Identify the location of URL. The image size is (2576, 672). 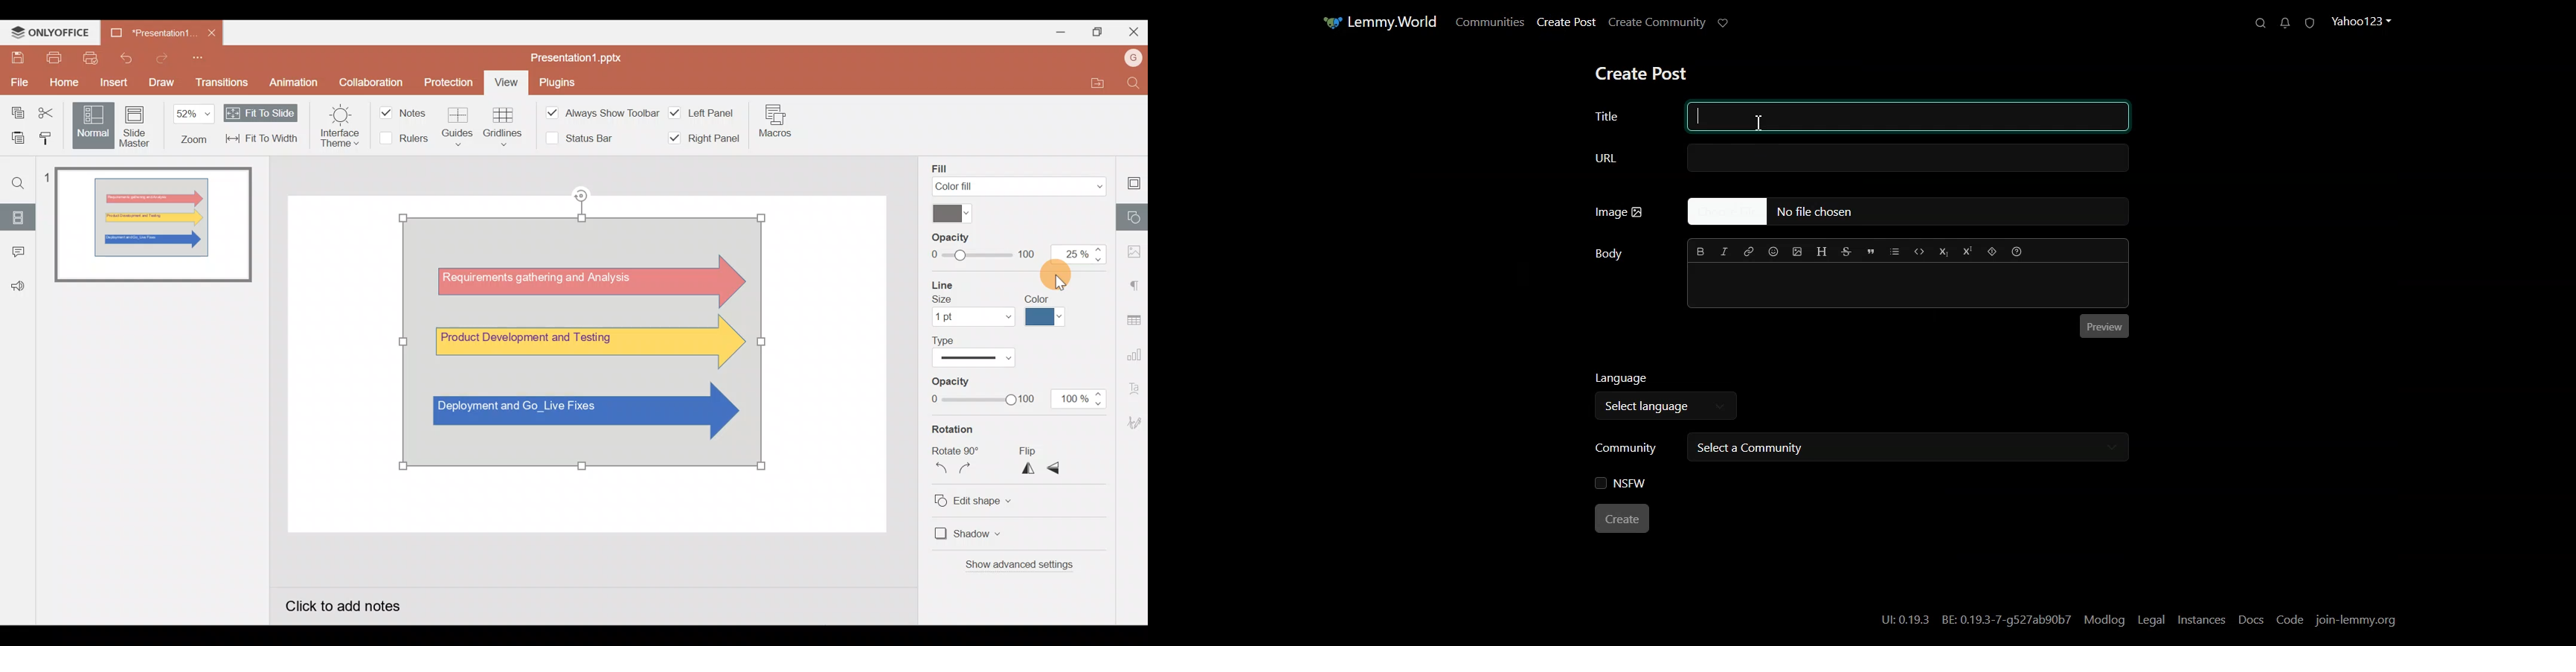
(1858, 159).